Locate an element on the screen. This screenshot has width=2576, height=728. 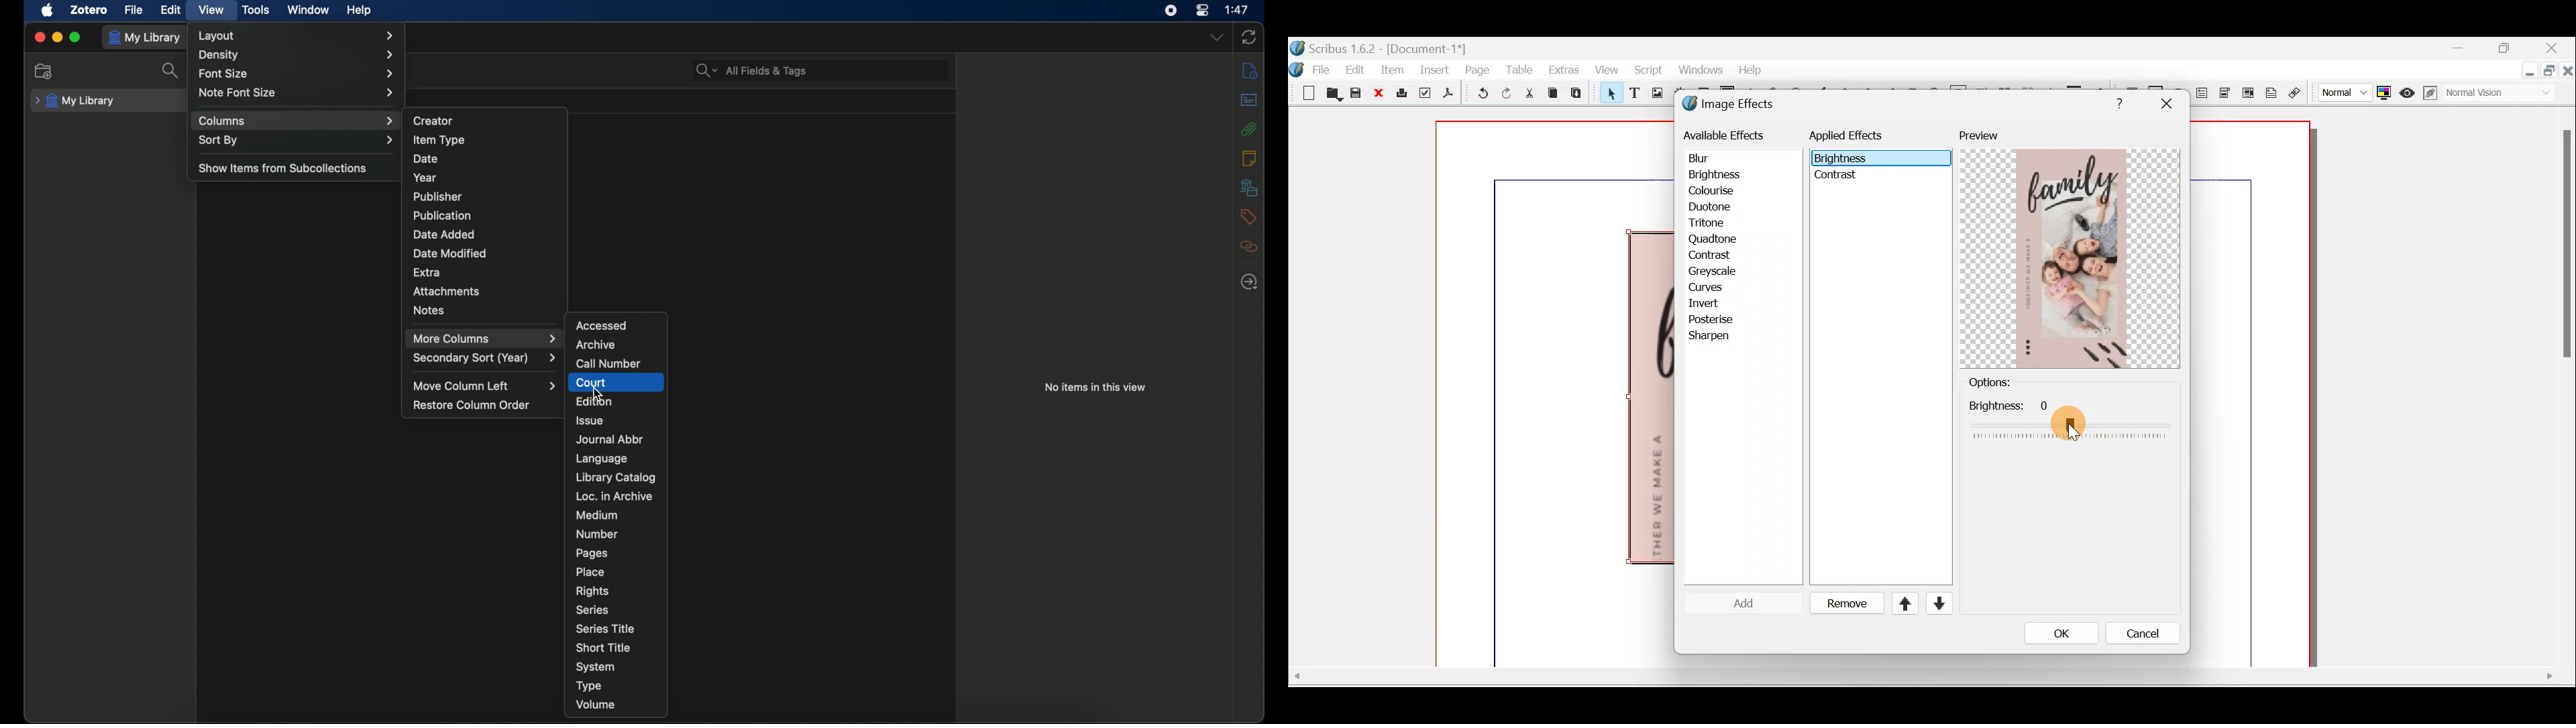
creator is located at coordinates (434, 121).